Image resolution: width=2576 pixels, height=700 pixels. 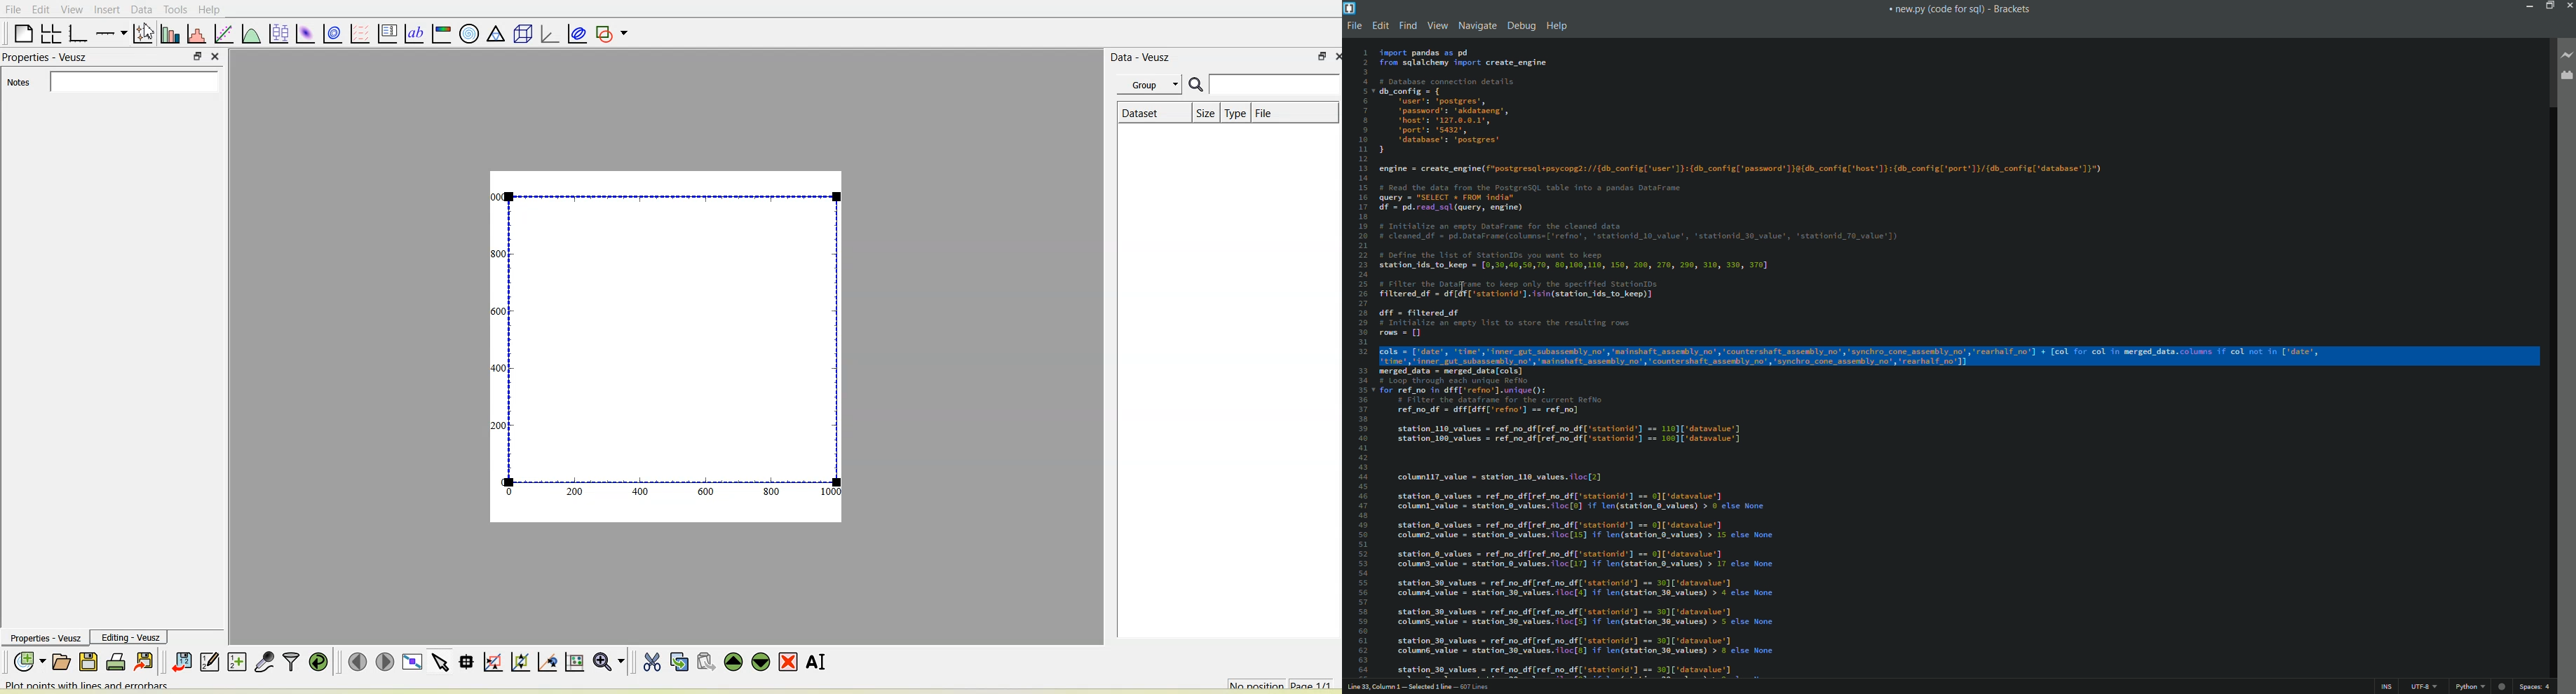 What do you see at coordinates (770, 492) in the screenshot?
I see `800` at bounding box center [770, 492].